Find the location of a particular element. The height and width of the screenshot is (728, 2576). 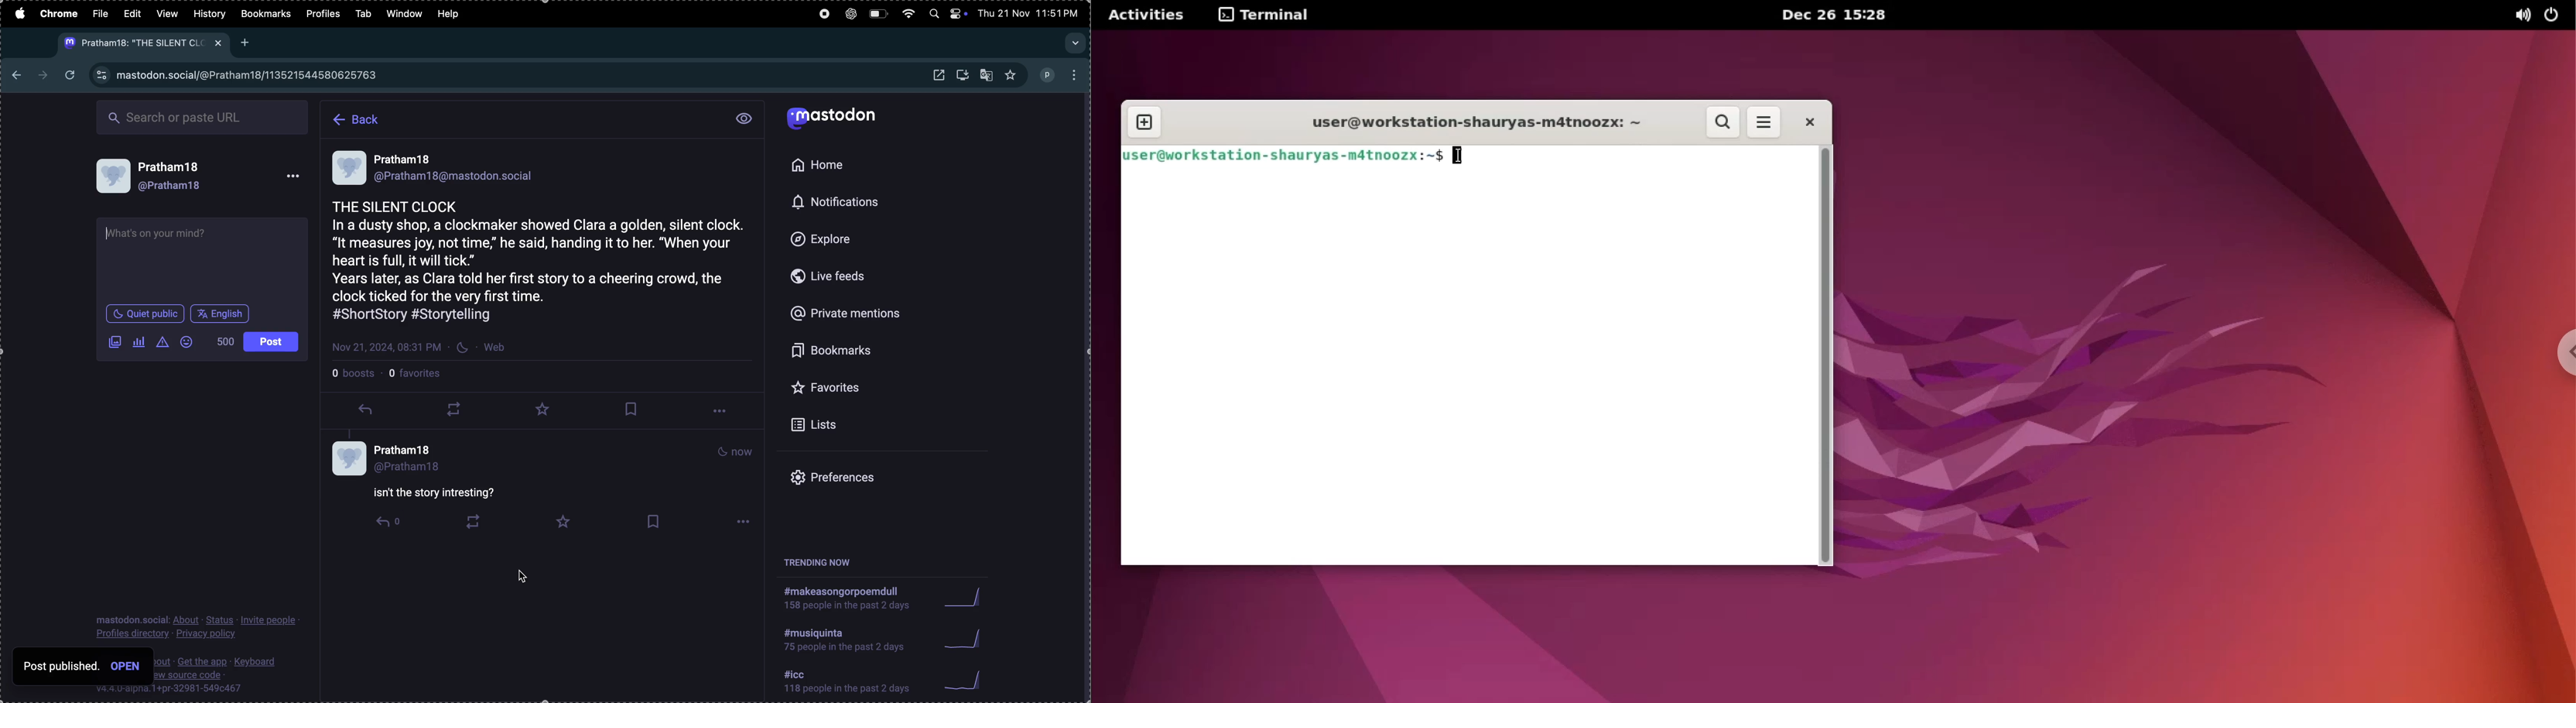

icc is located at coordinates (848, 683).